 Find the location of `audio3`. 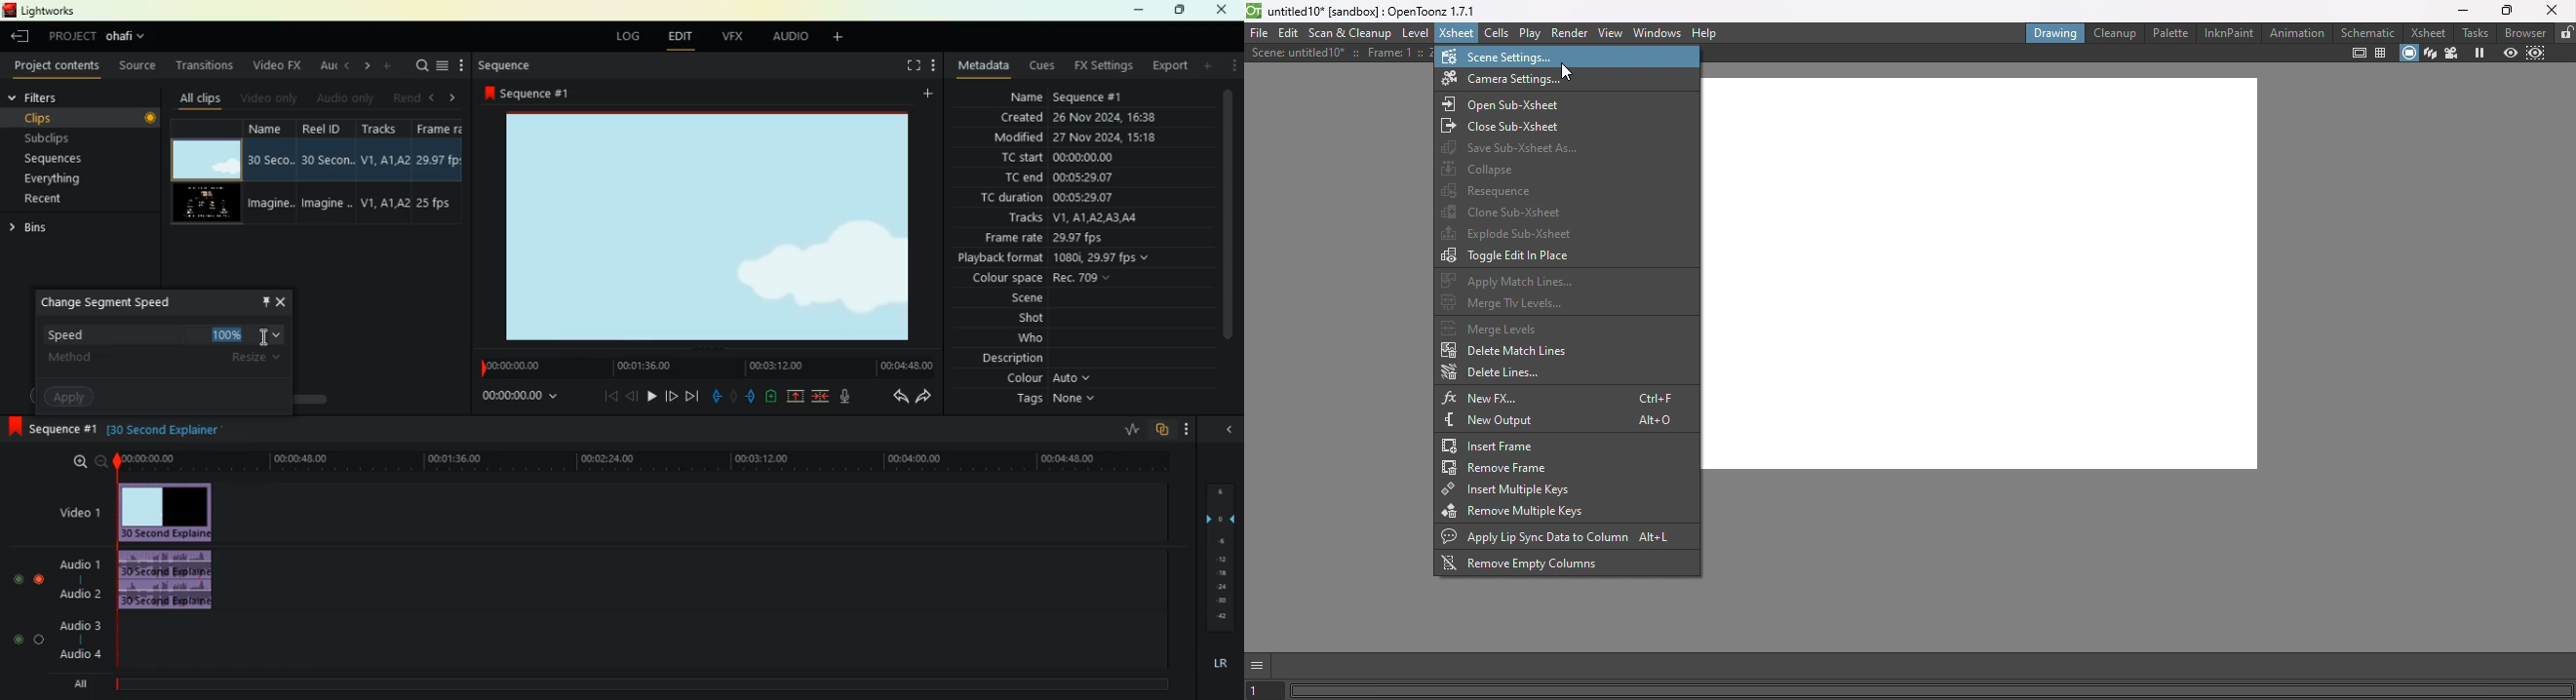

audio3 is located at coordinates (76, 624).